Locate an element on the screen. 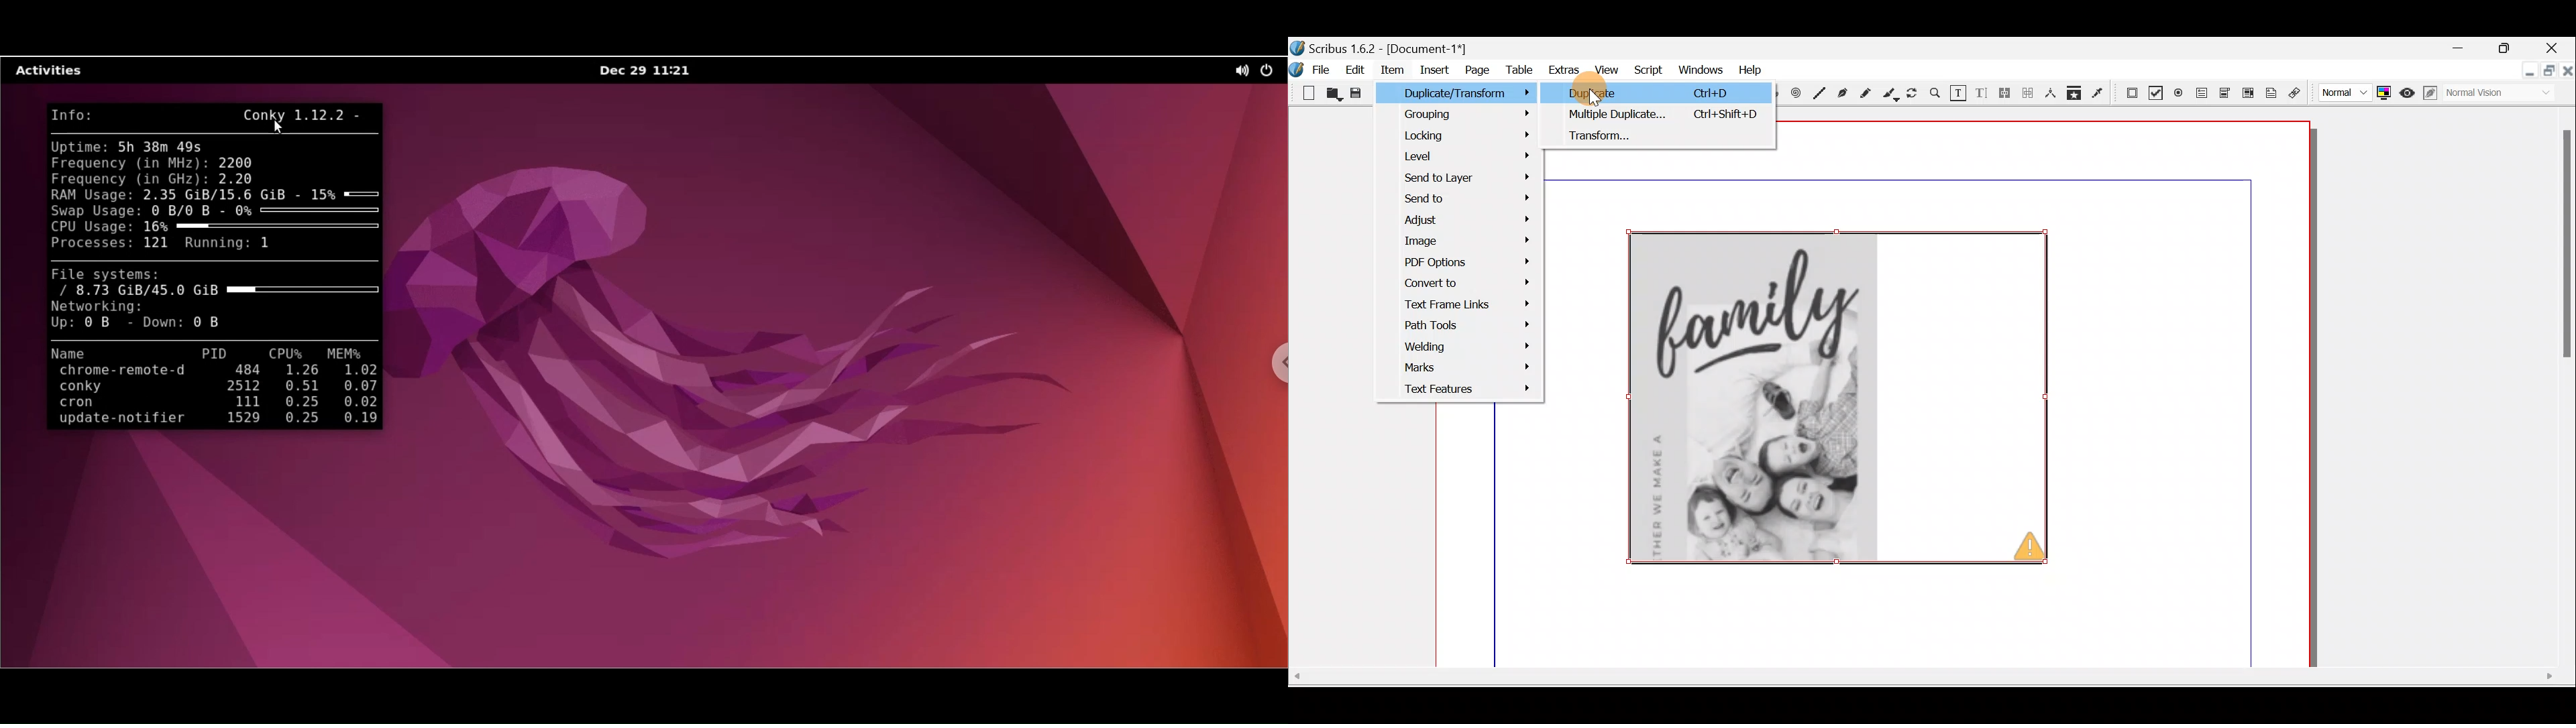 Image resolution: width=2576 pixels, height=728 pixels. Link text frames is located at coordinates (2005, 96).